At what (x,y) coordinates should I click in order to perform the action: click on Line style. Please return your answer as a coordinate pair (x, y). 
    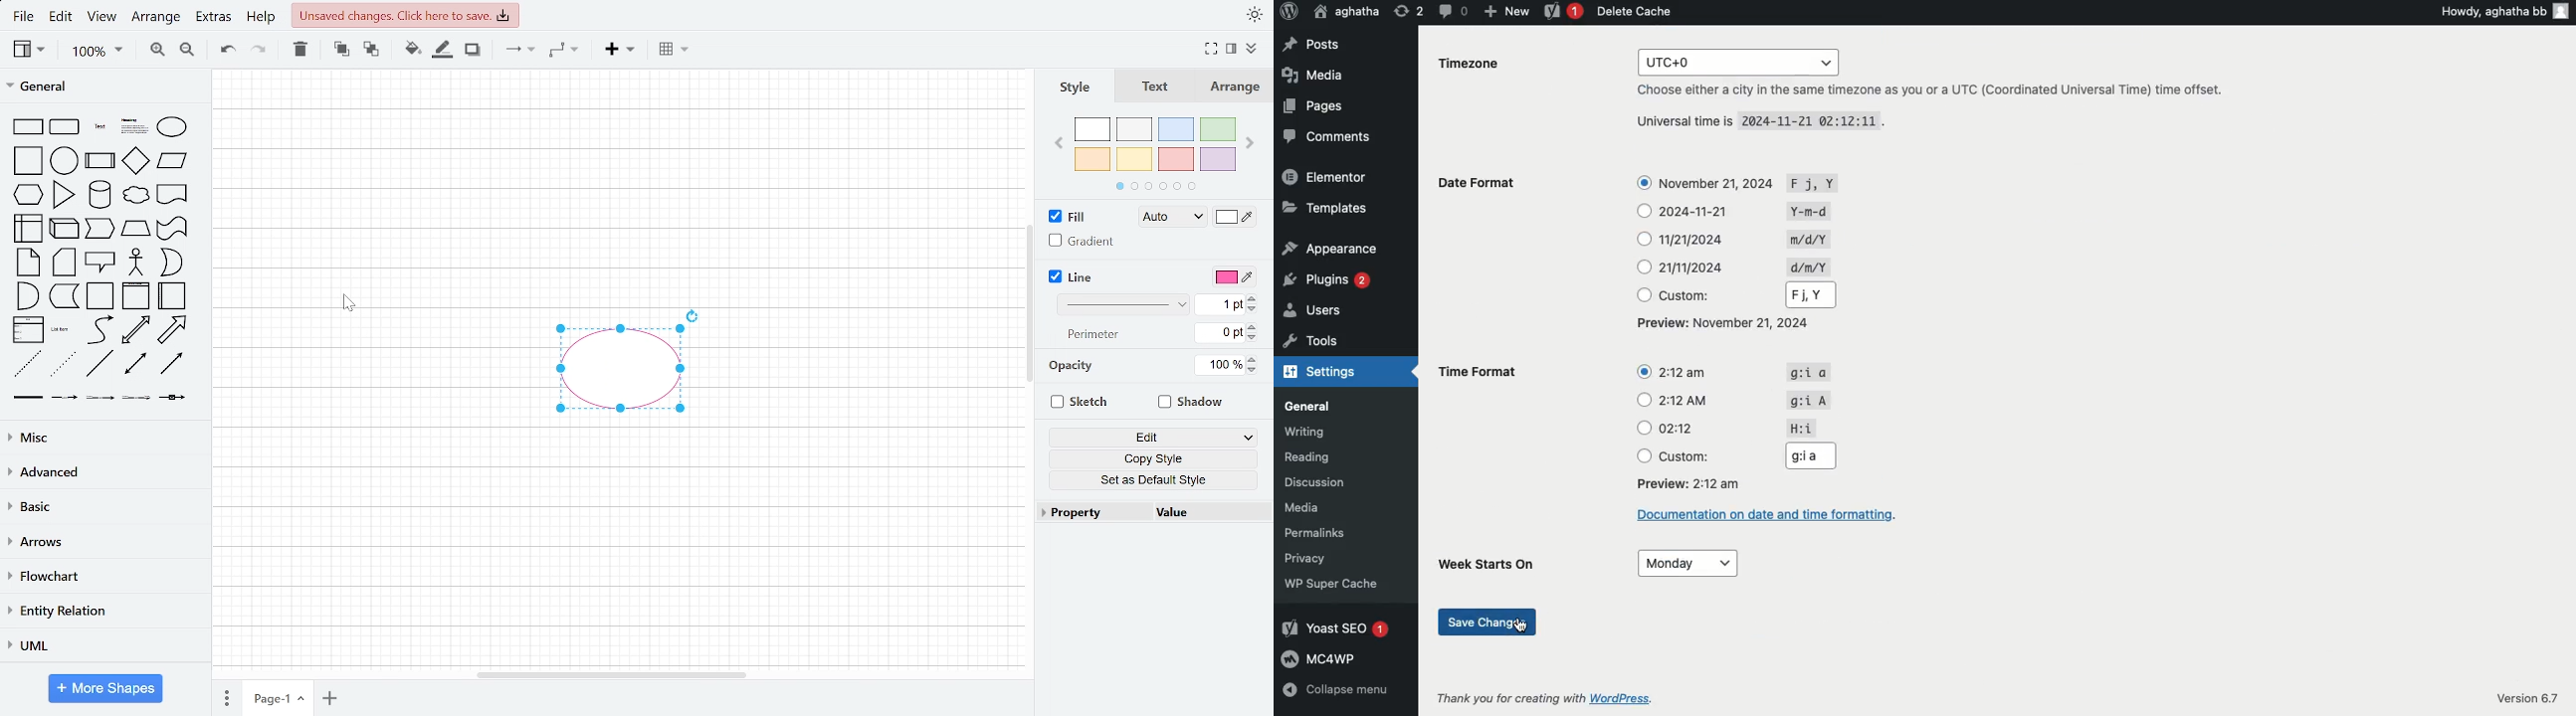
    Looking at the image, I should click on (1120, 305).